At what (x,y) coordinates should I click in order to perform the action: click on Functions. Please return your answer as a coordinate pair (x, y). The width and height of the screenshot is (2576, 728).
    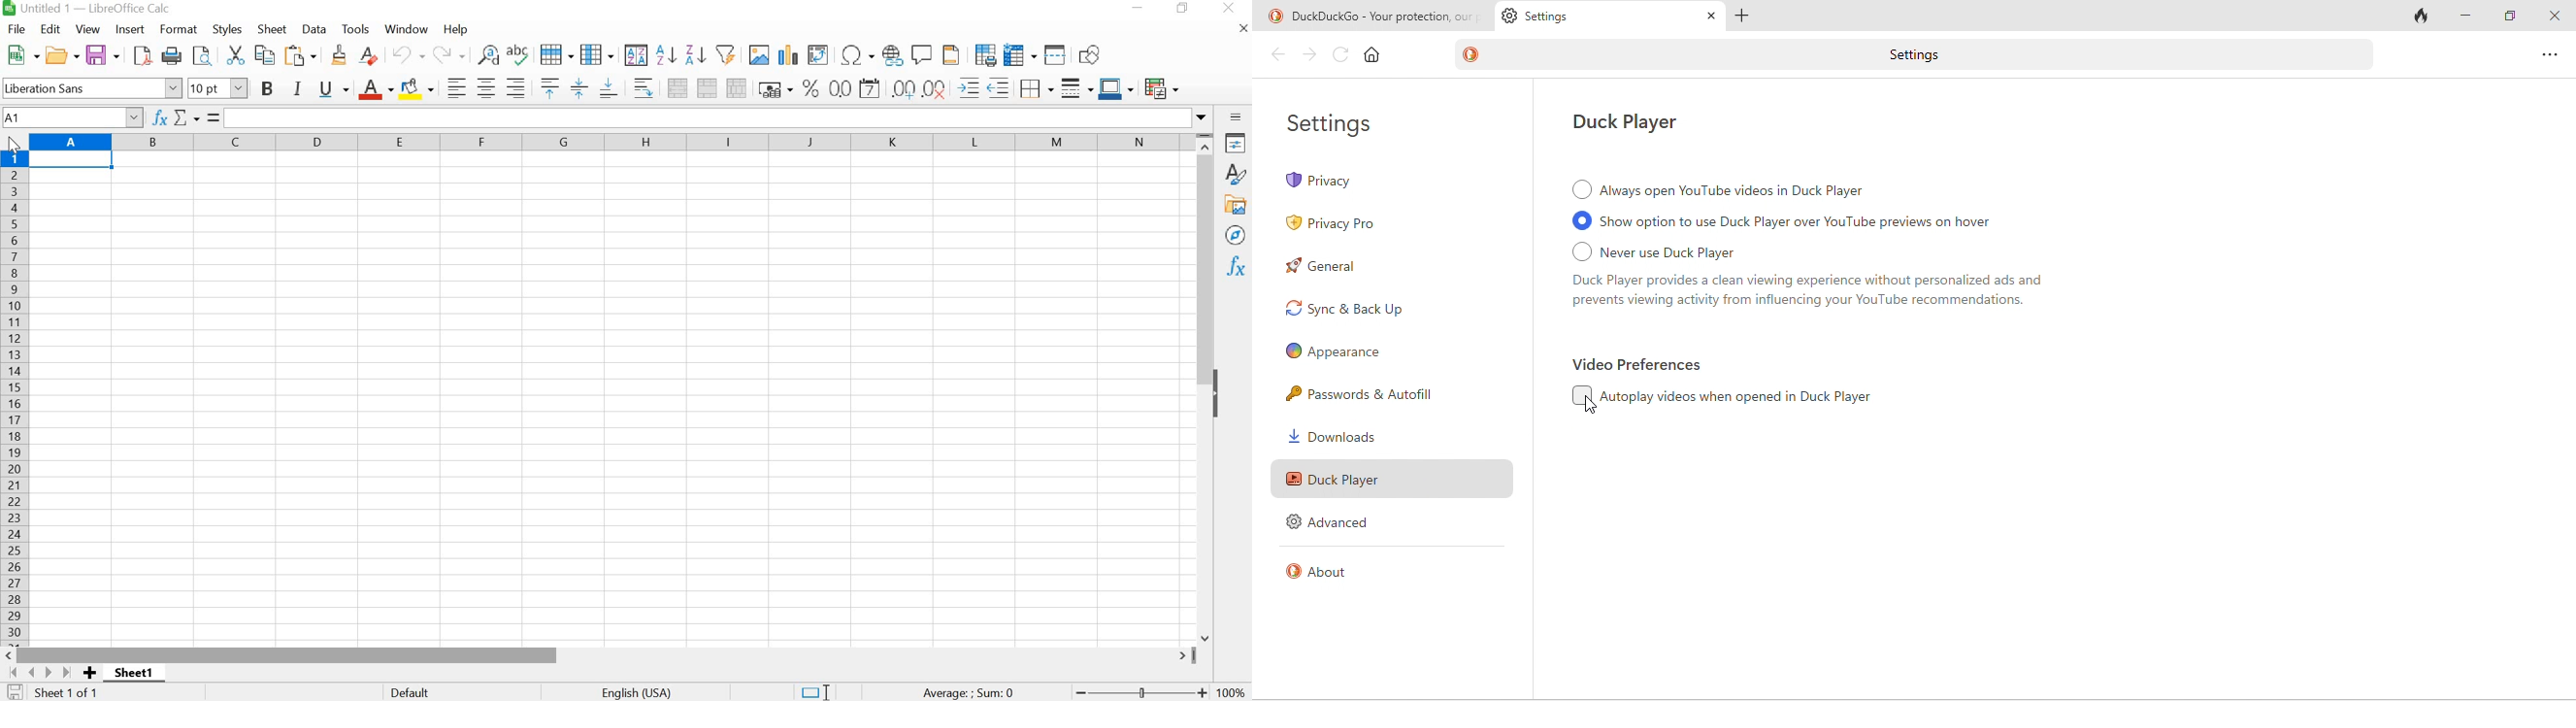
    Looking at the image, I should click on (1235, 264).